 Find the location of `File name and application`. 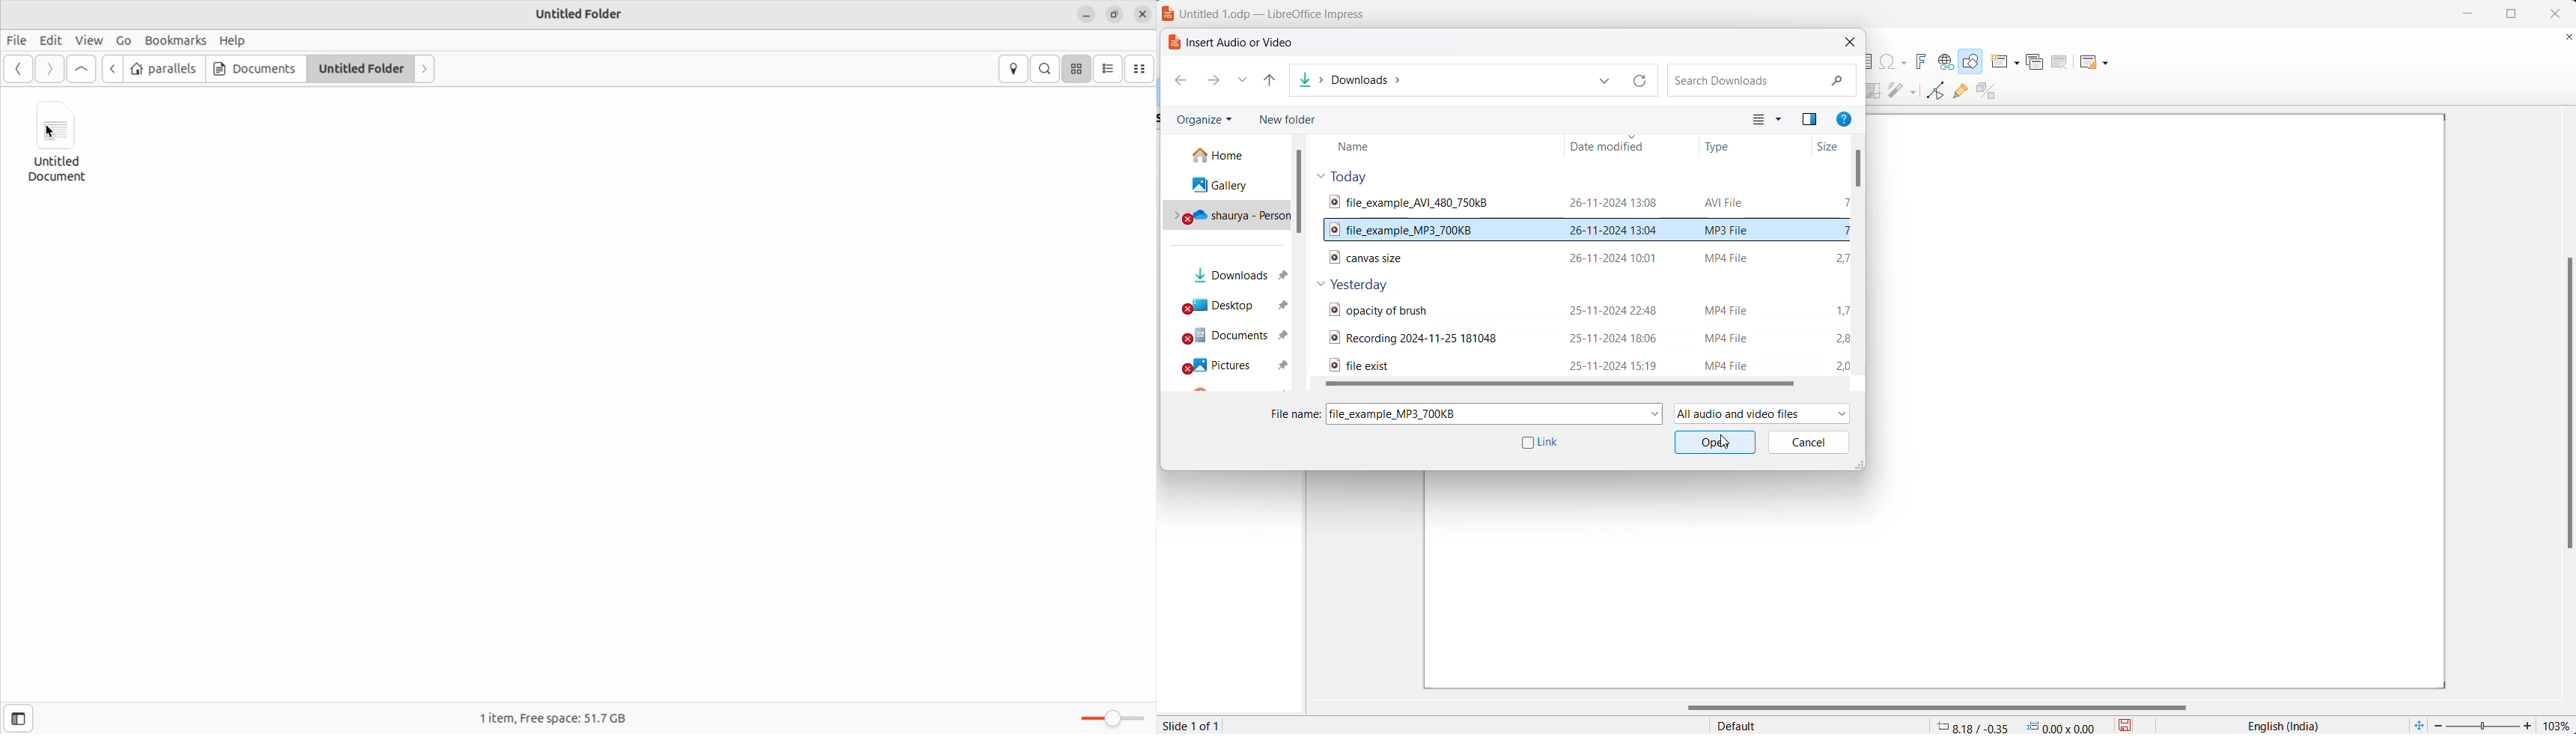

File name and application is located at coordinates (1287, 12).